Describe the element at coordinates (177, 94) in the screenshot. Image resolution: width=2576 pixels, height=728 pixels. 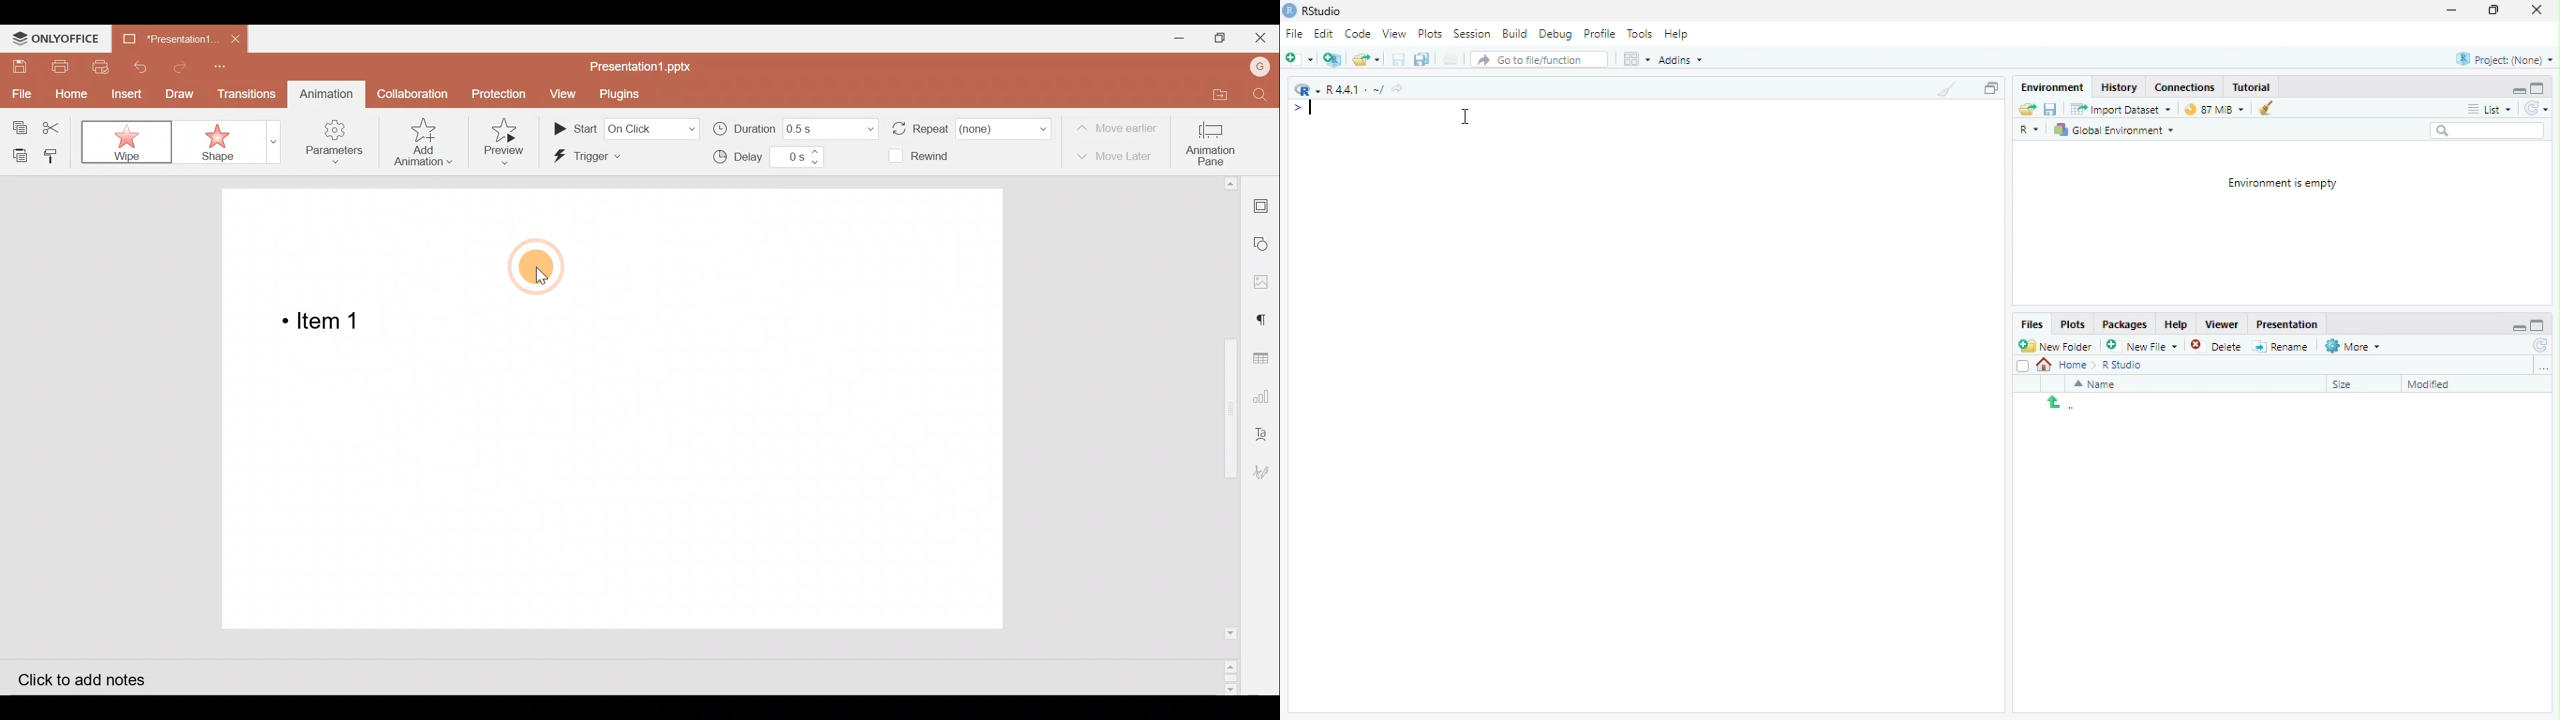
I see `Draw` at that location.